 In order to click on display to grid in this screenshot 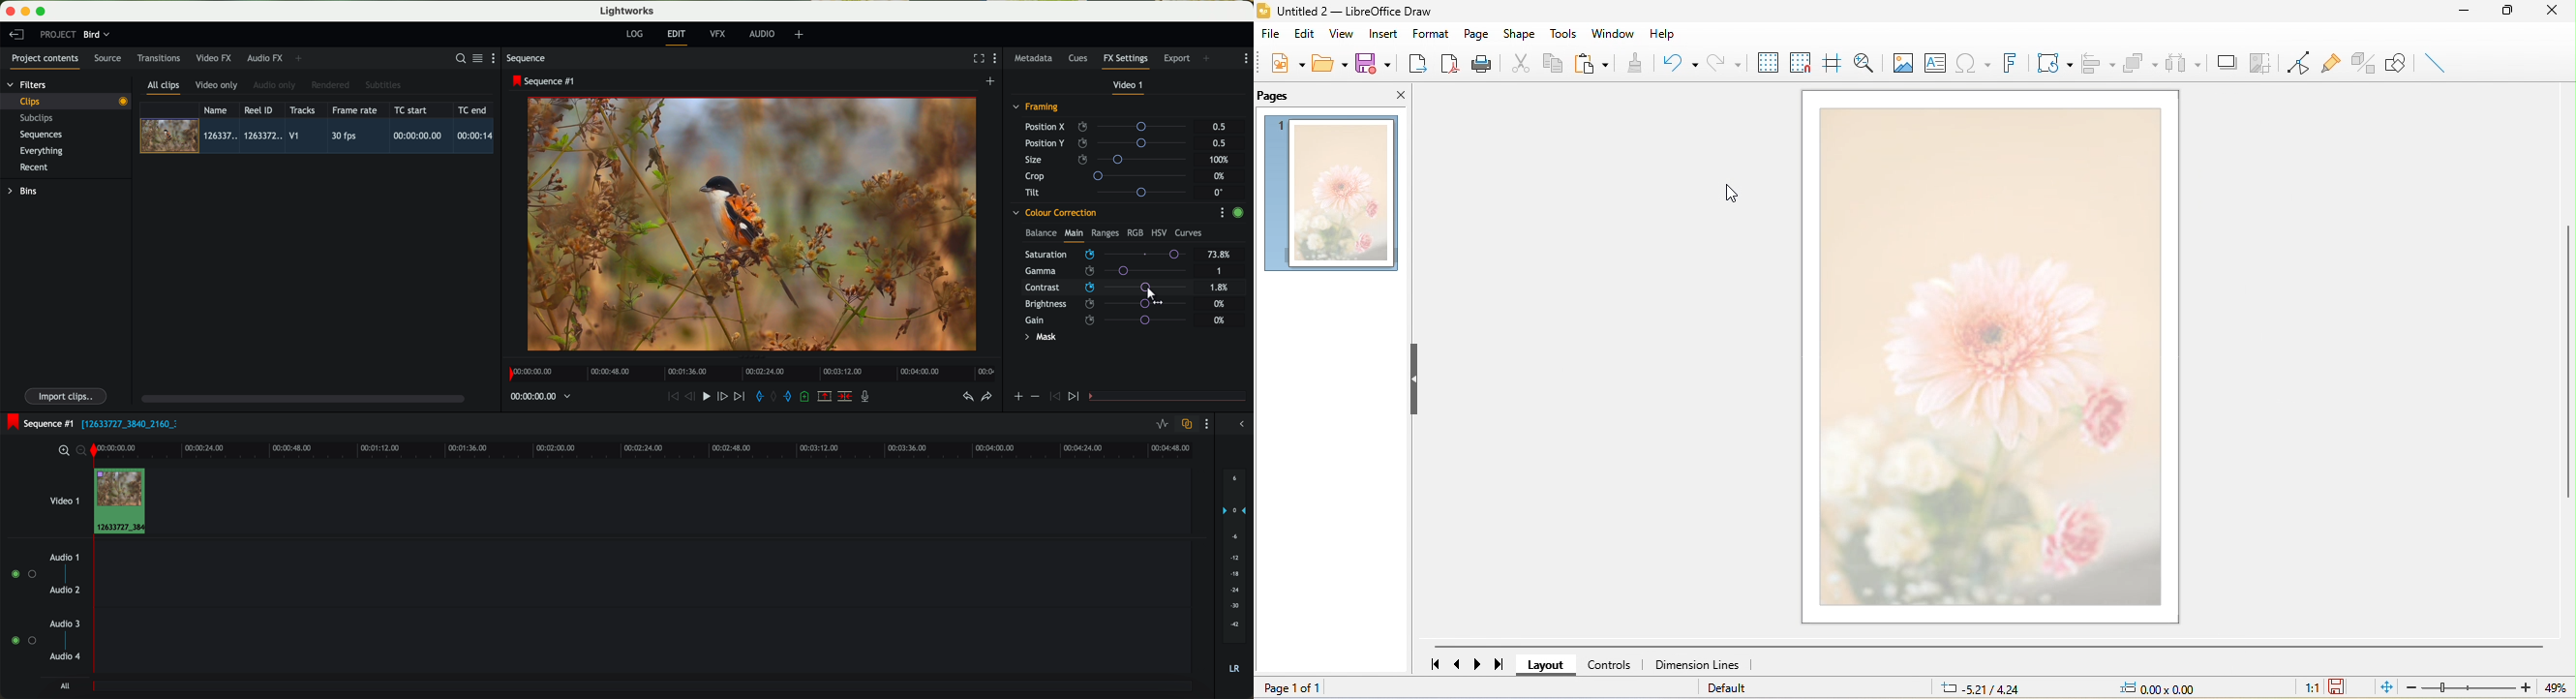, I will do `click(1771, 60)`.